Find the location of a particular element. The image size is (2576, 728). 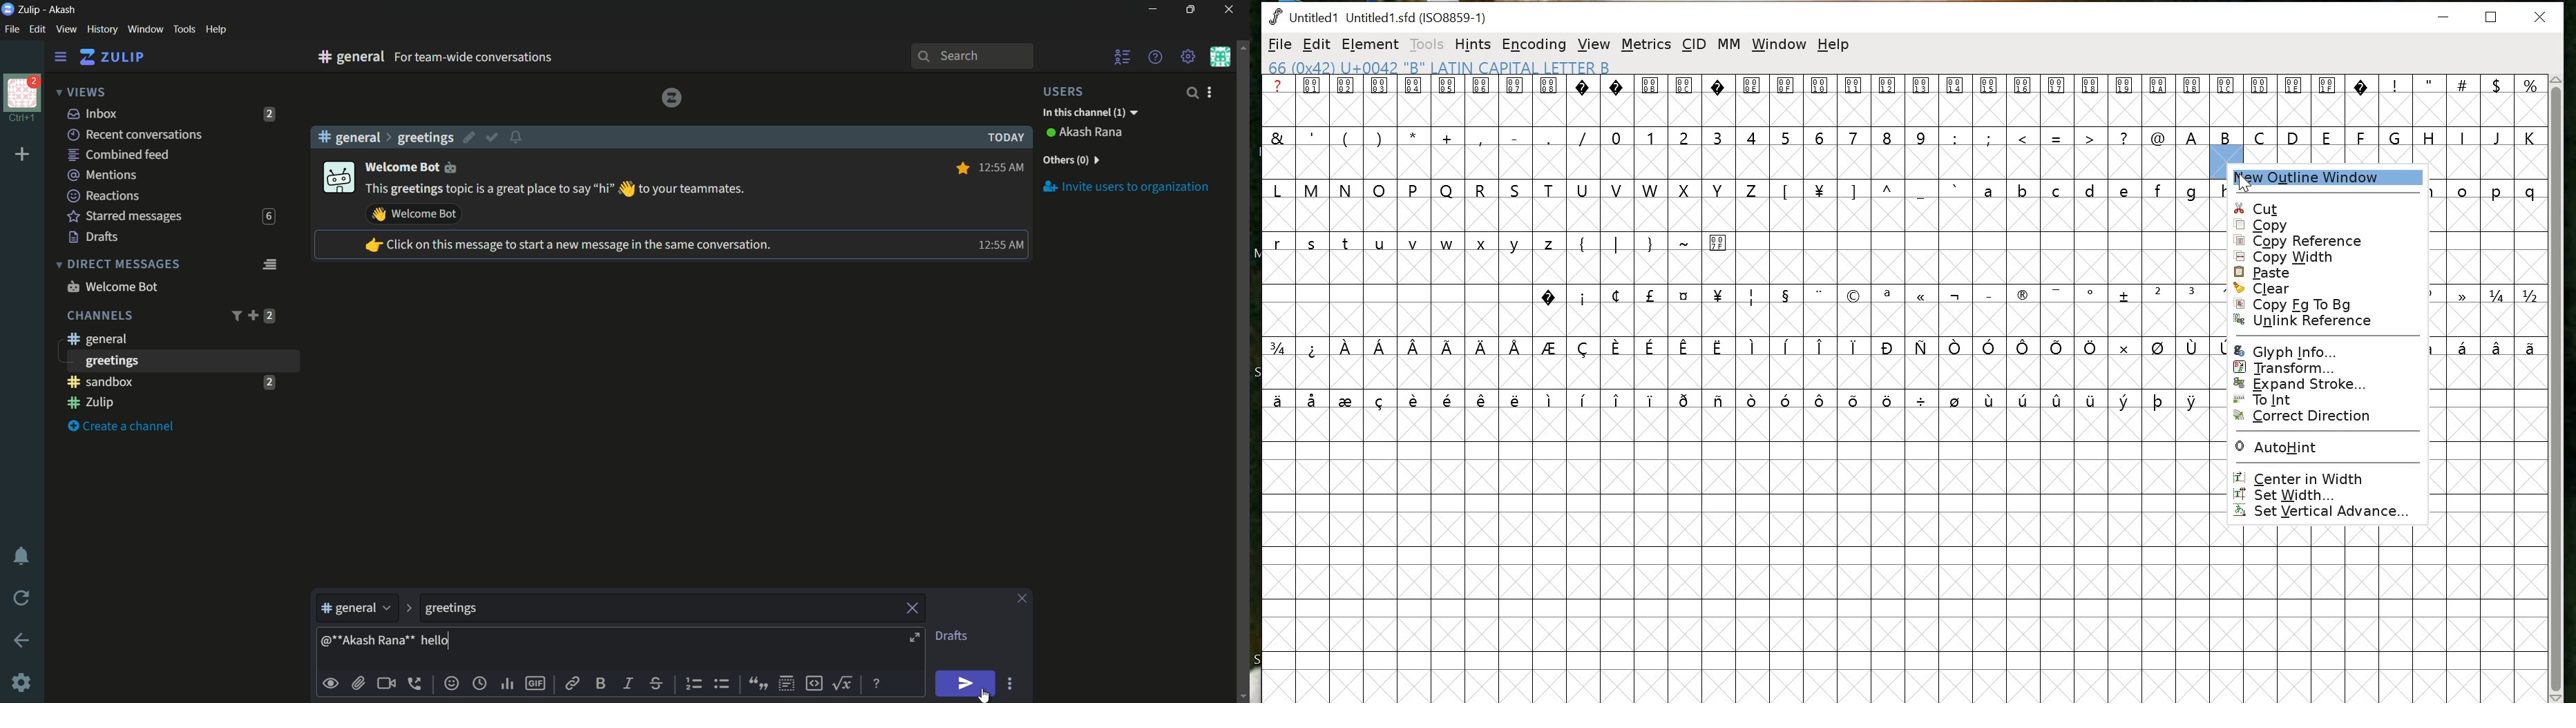

sandbox is located at coordinates (159, 381).